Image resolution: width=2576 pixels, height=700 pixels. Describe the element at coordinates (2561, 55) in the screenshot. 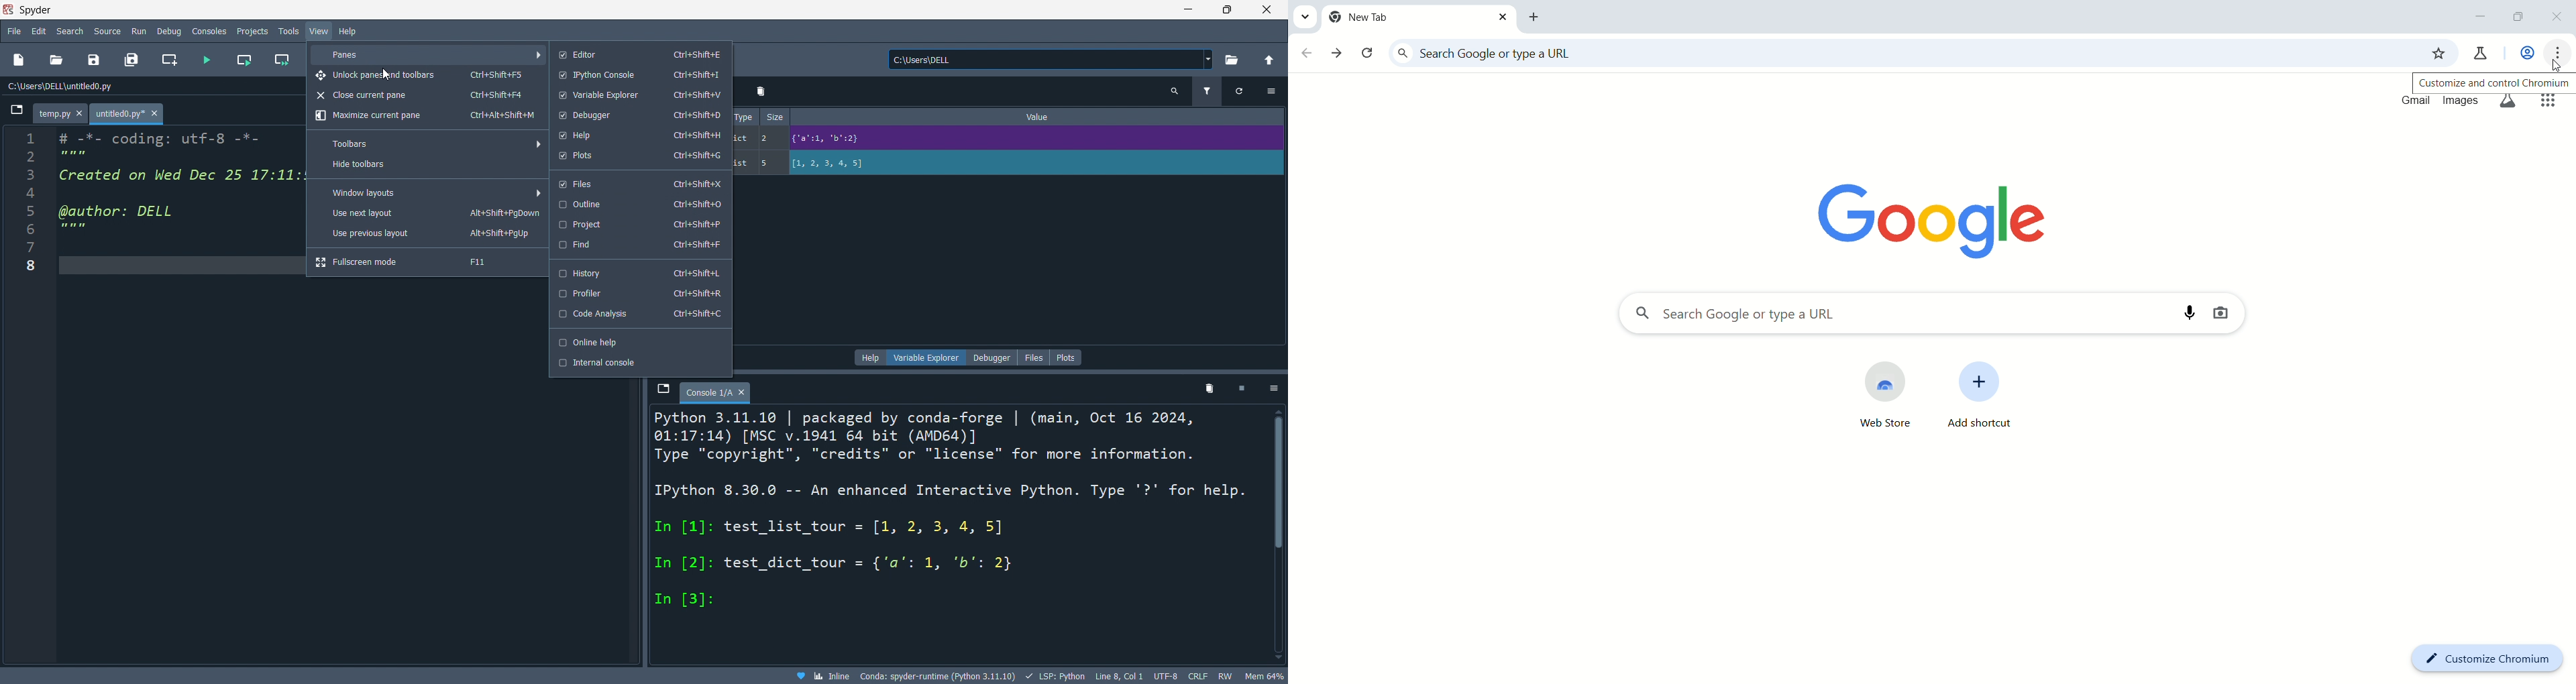

I see `customize and control brave` at that location.